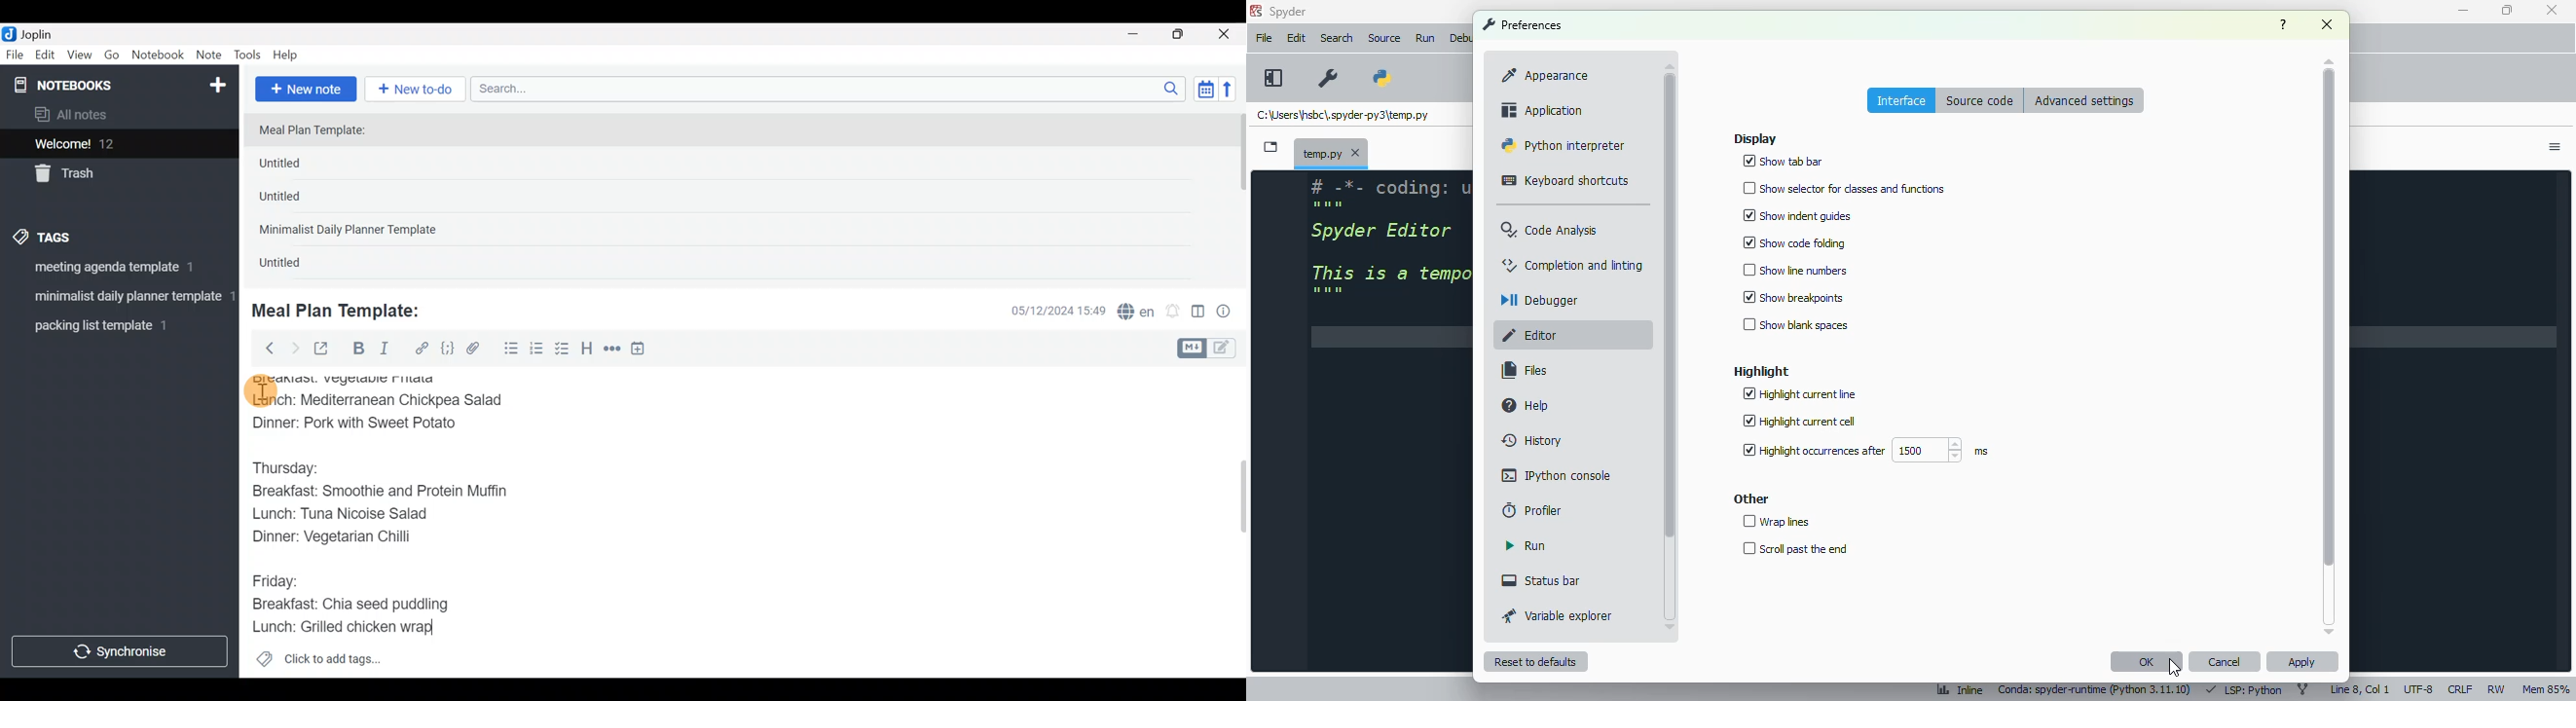 The width and height of the screenshot is (2576, 728). I want to click on code analysis, so click(1550, 230).